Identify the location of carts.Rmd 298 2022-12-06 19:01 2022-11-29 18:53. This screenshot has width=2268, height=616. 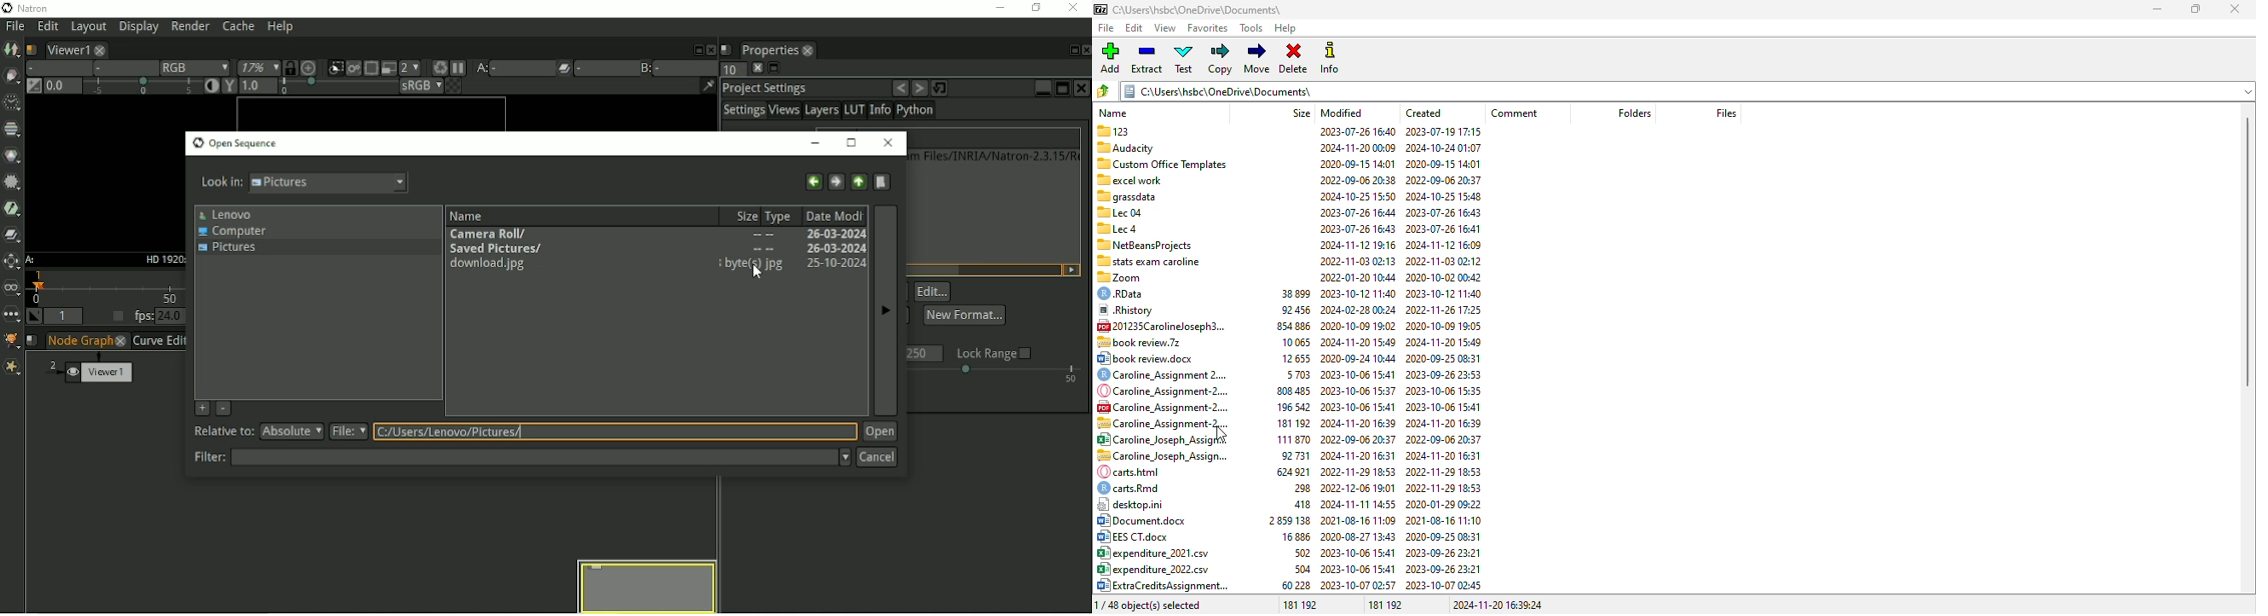
(1288, 488).